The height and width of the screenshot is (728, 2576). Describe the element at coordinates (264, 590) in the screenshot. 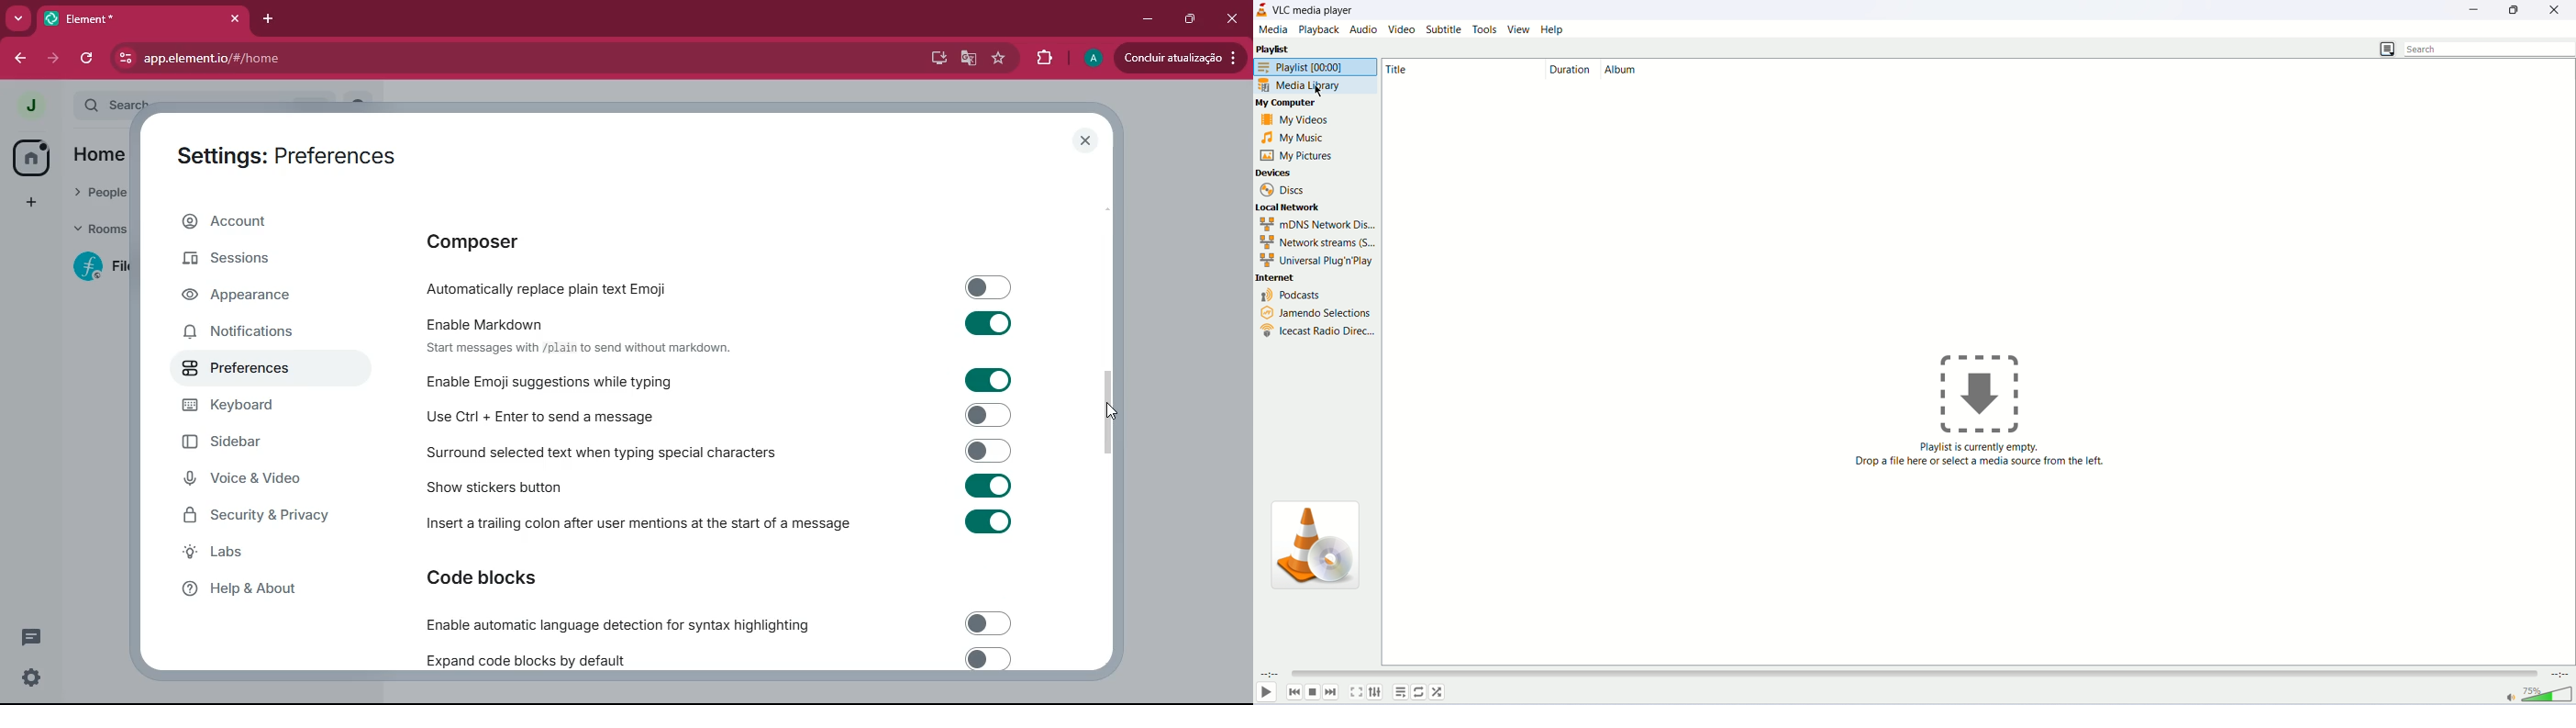

I see `help` at that location.